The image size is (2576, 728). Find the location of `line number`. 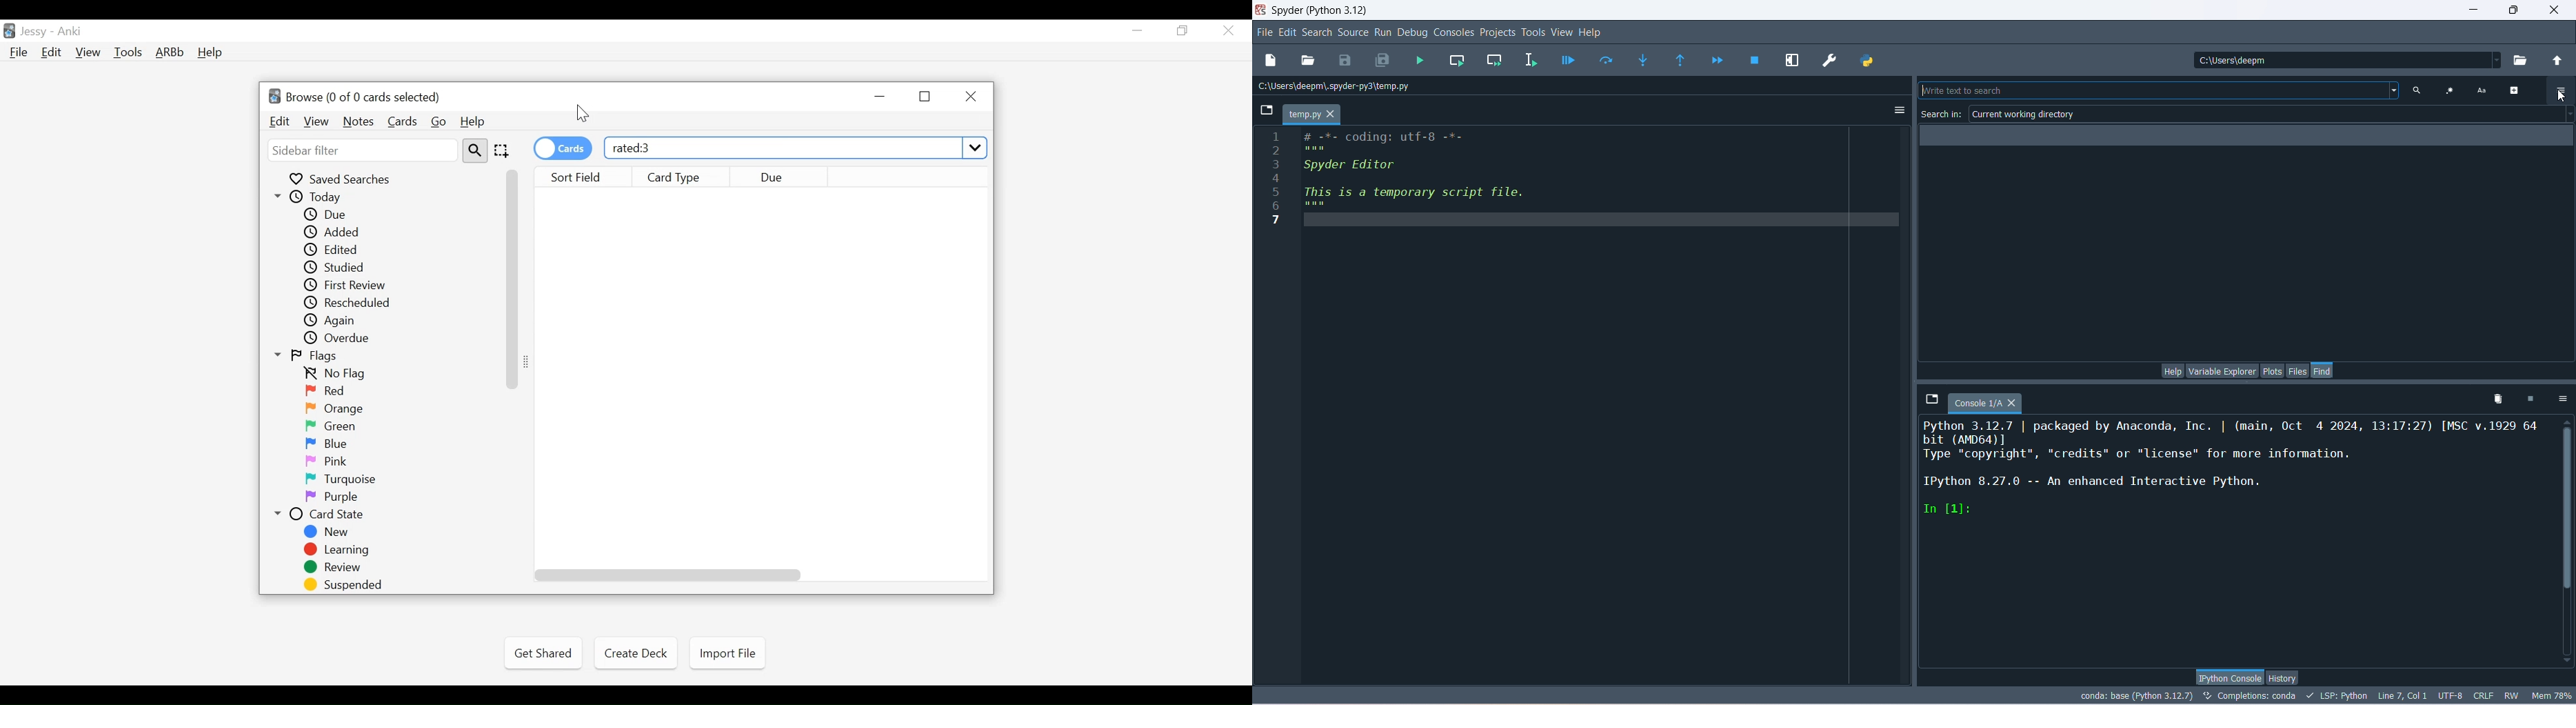

line number is located at coordinates (1276, 177).